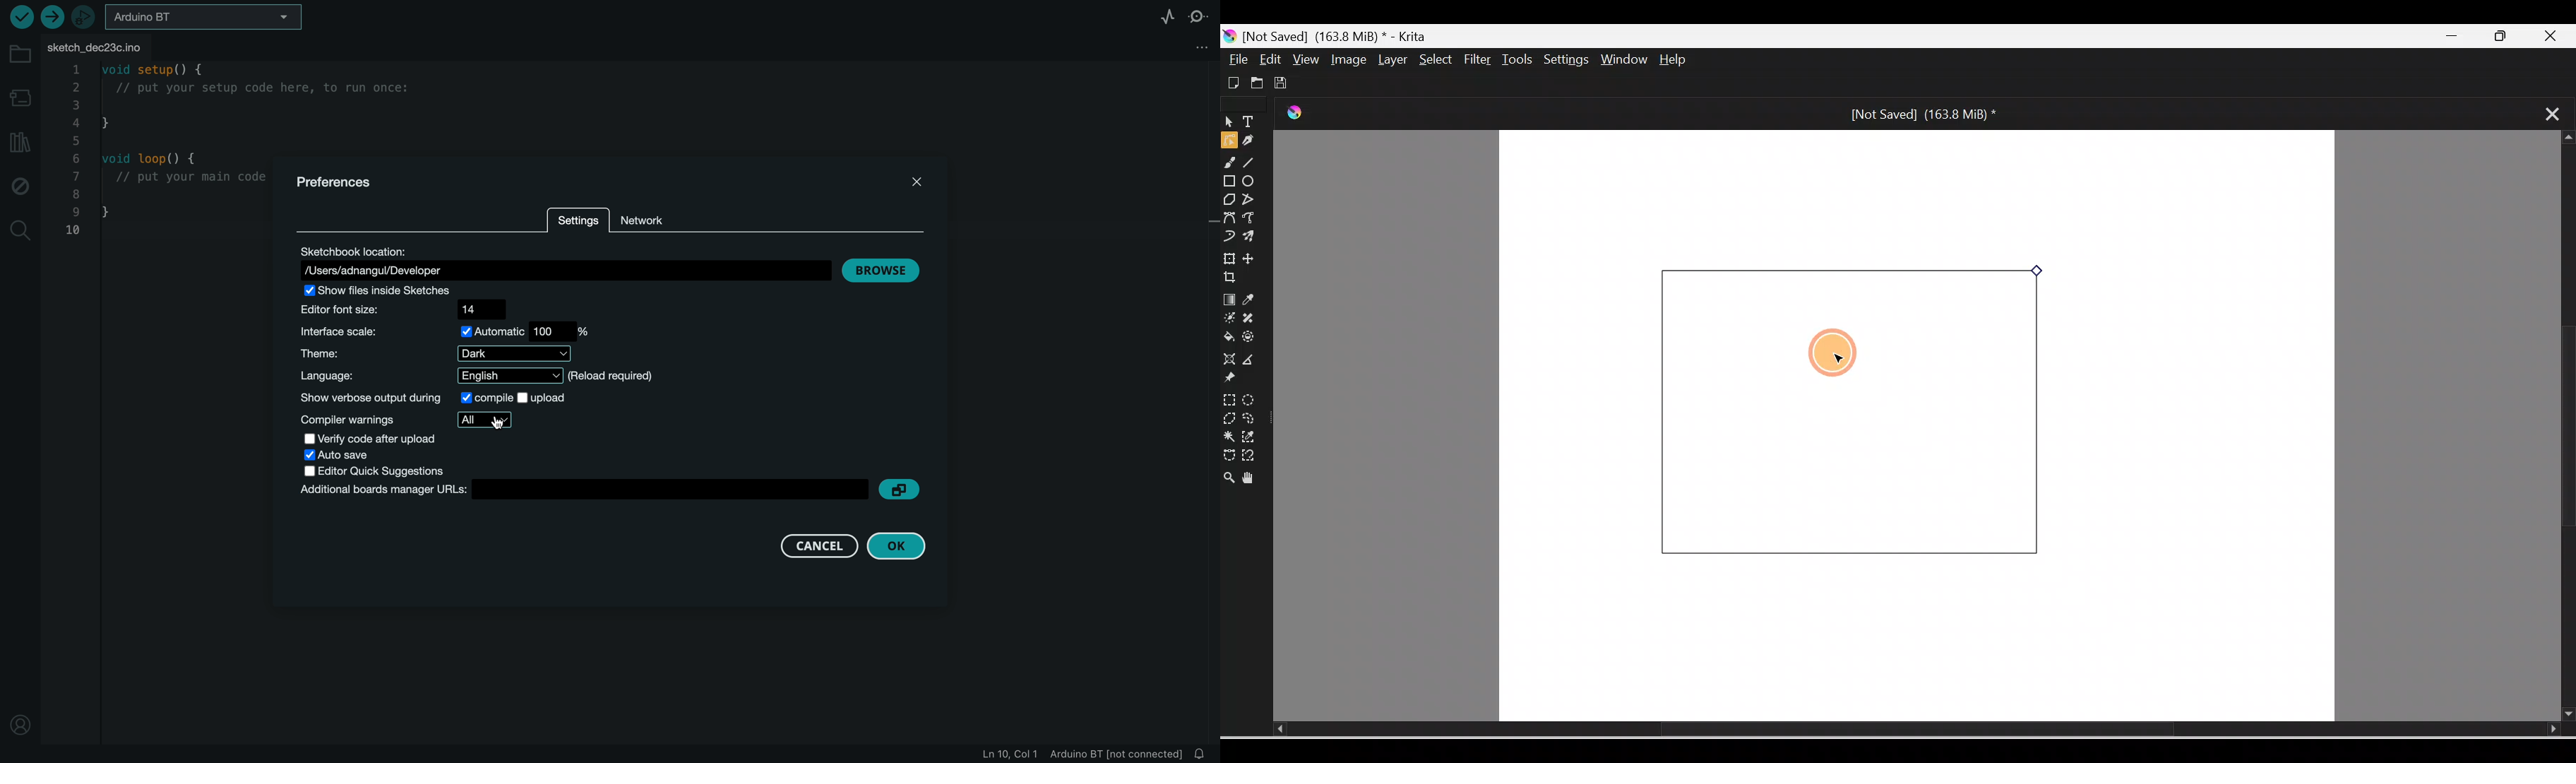 This screenshot has width=2576, height=784. I want to click on Freehand selection tool, so click(1253, 418).